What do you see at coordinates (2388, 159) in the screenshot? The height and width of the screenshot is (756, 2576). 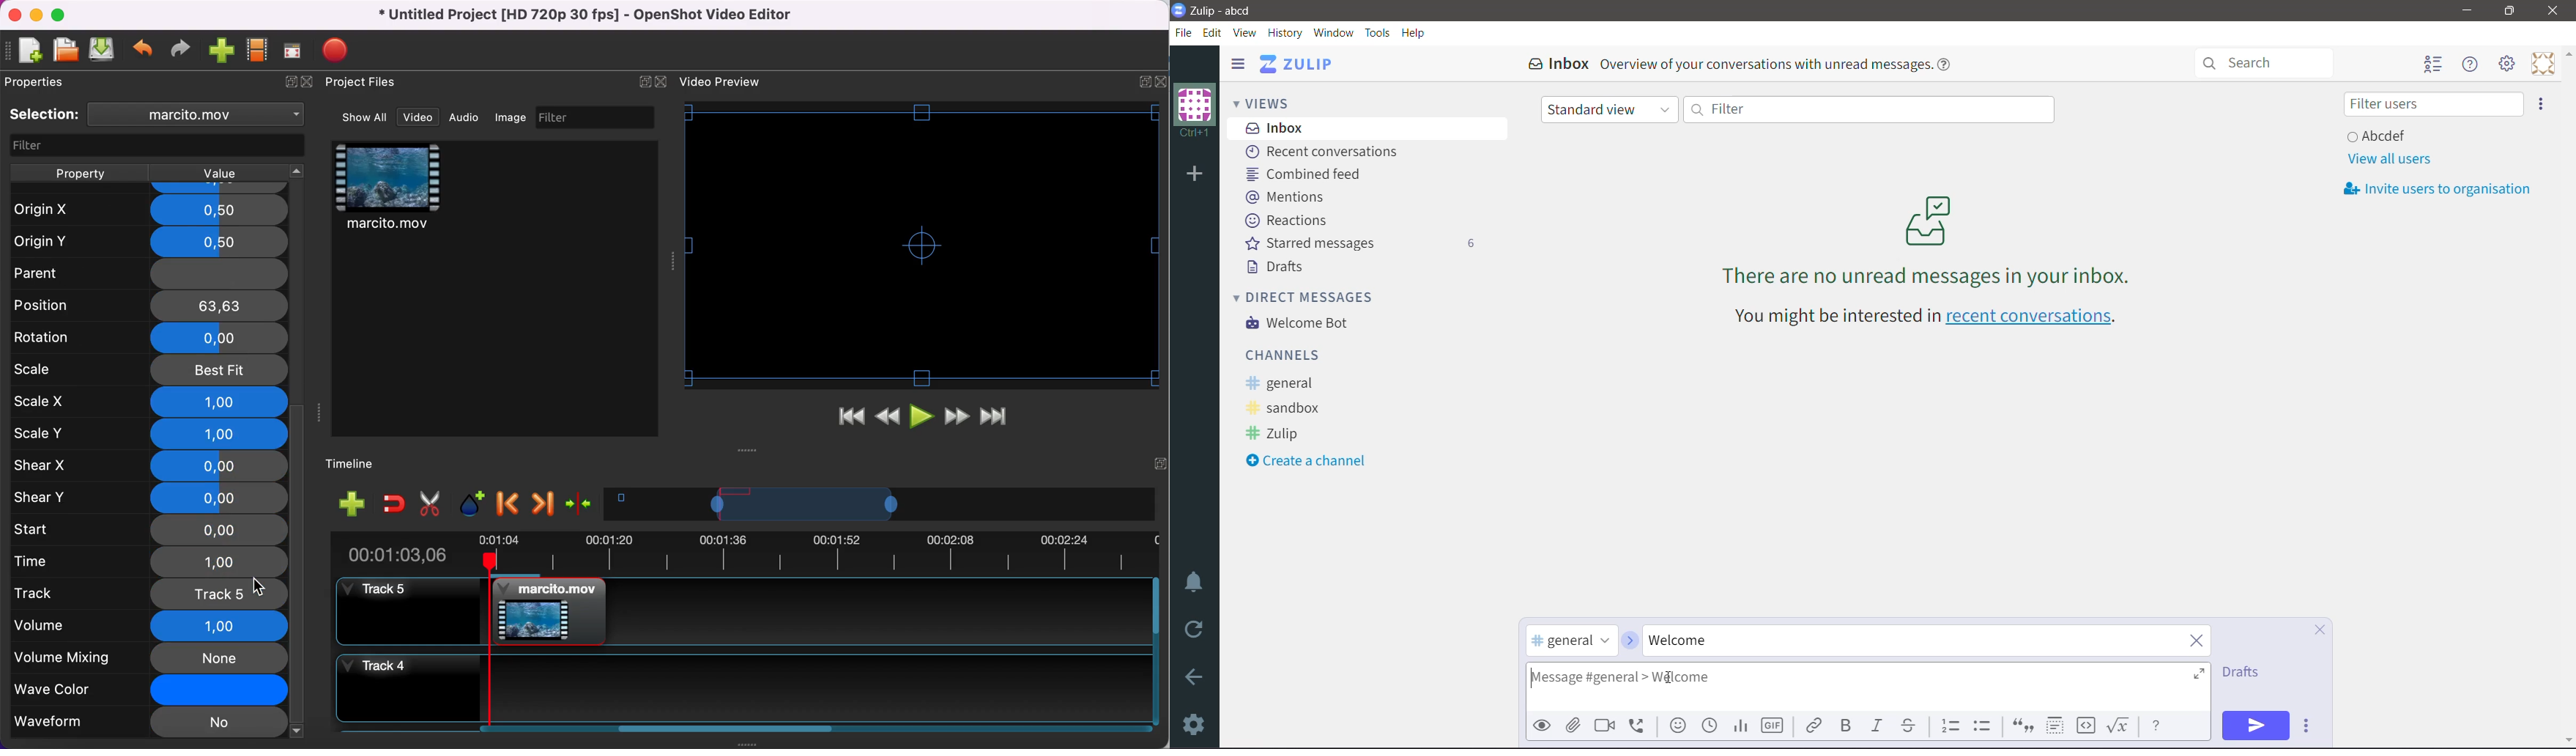 I see `View all users` at bounding box center [2388, 159].